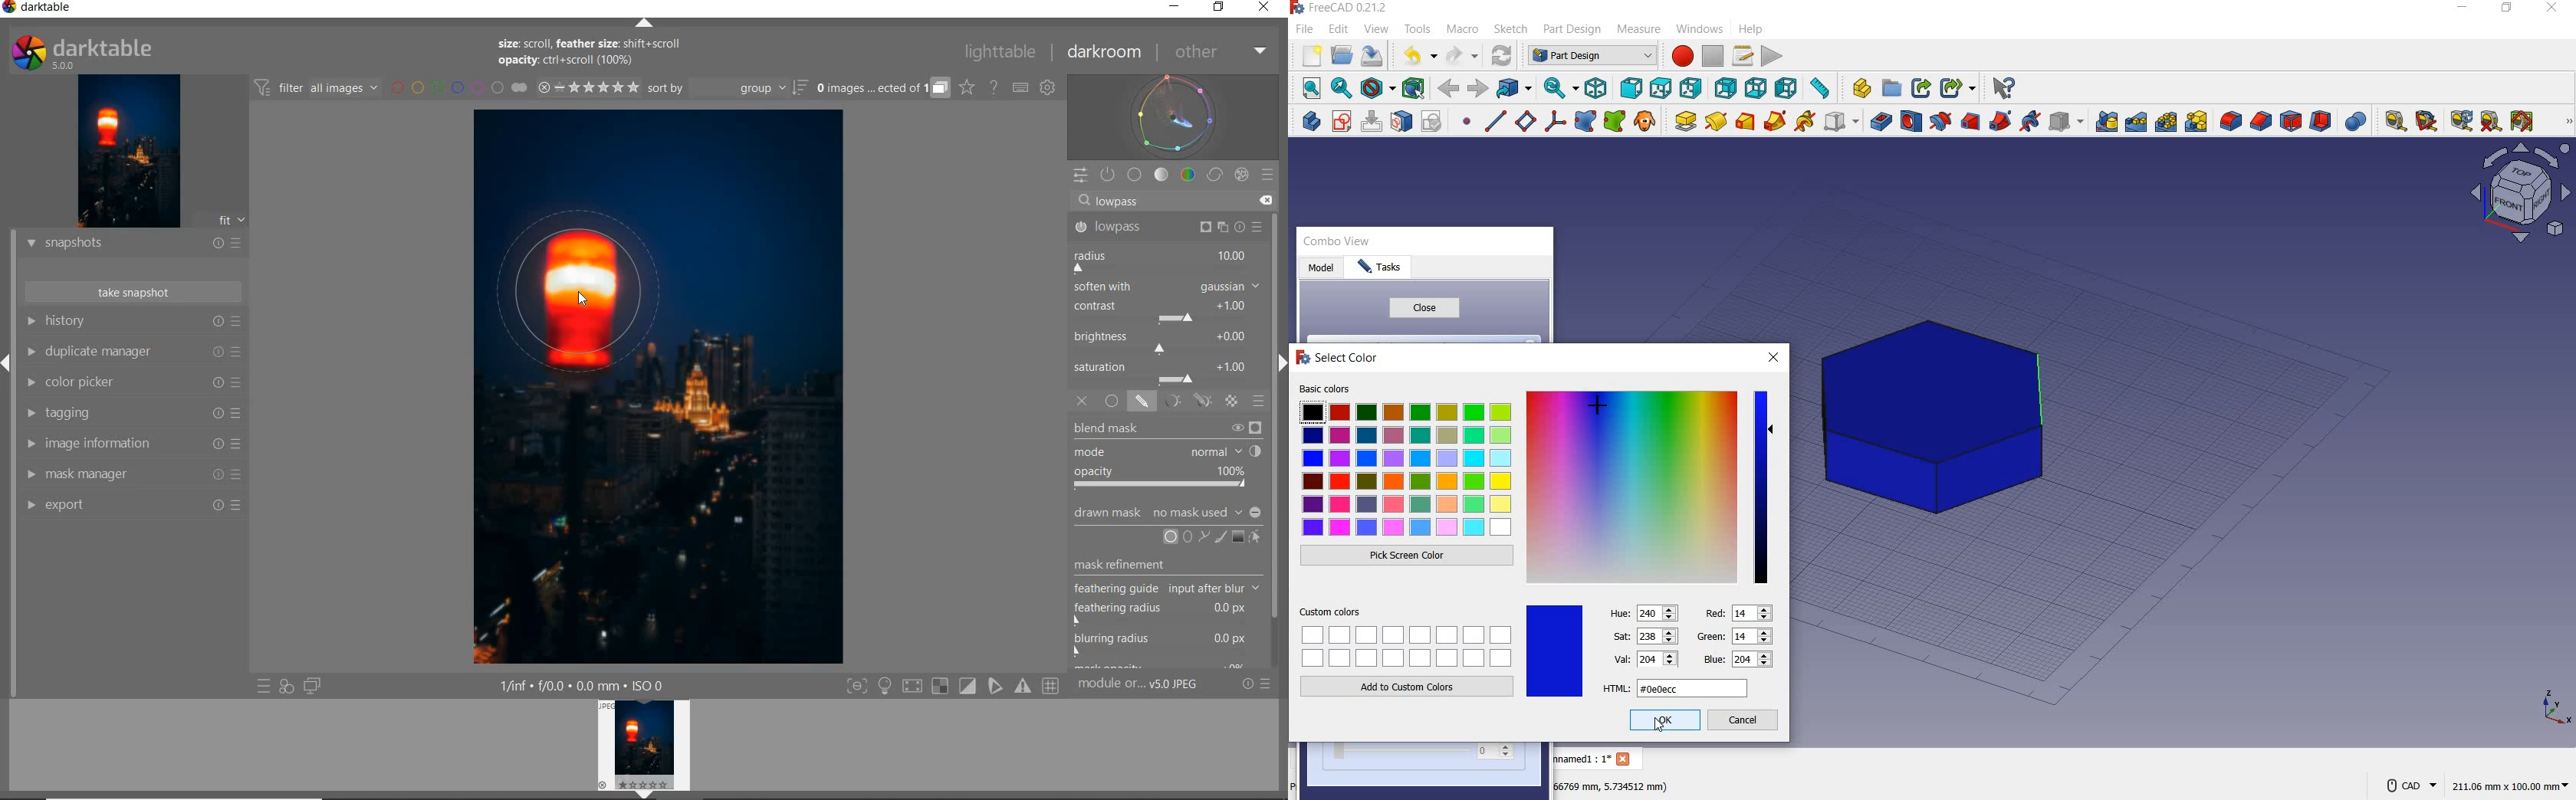 The width and height of the screenshot is (2576, 812). Describe the element at coordinates (129, 150) in the screenshot. I see `IMAGE PREVIEW` at that location.